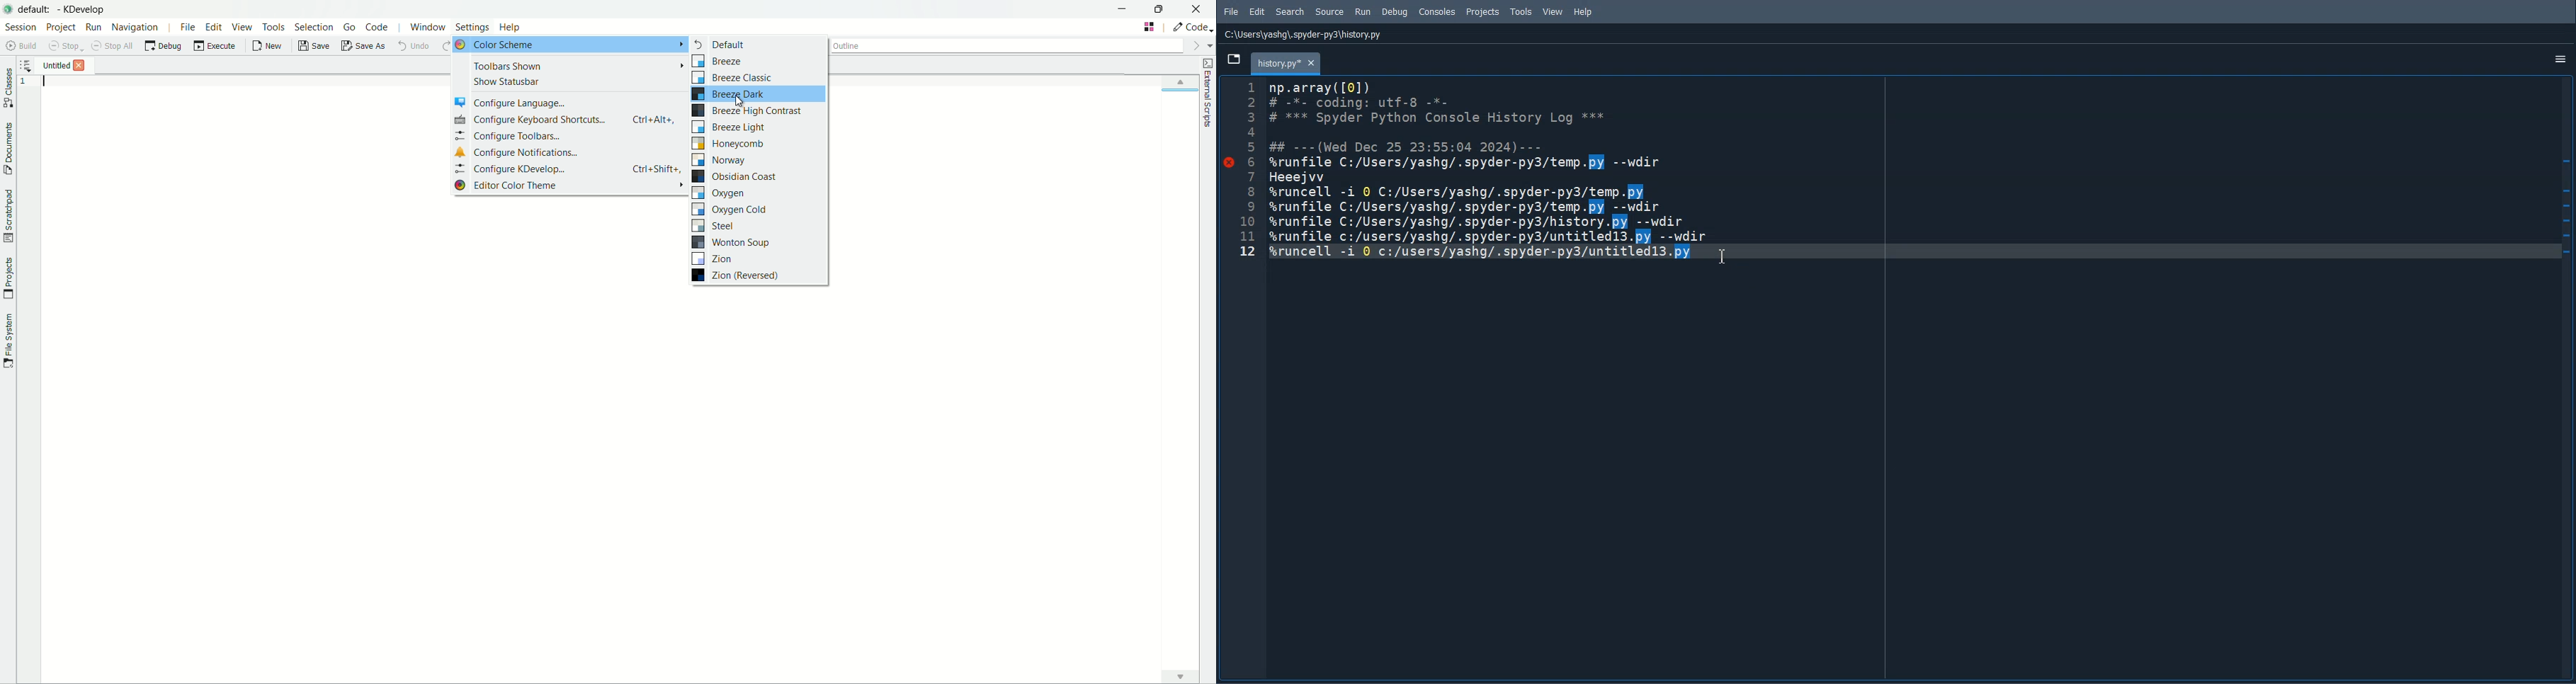 This screenshot has height=700, width=2576. What do you see at coordinates (364, 46) in the screenshot?
I see `save as` at bounding box center [364, 46].